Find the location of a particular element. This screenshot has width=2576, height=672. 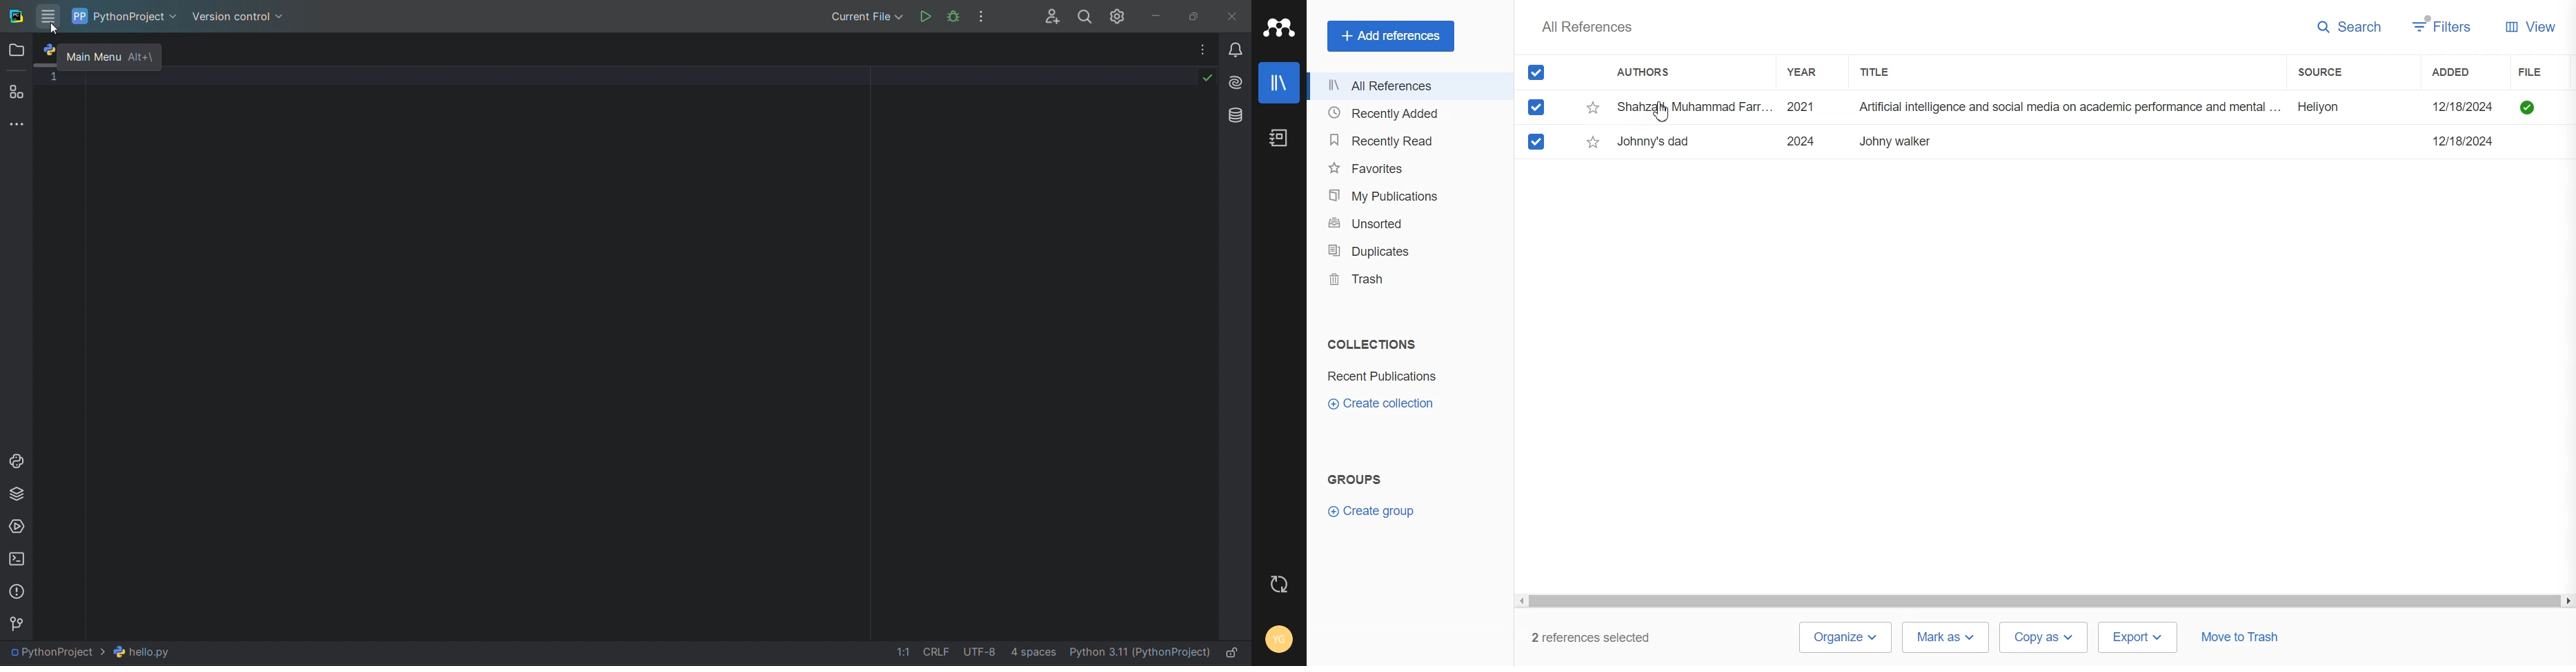

Copy as is located at coordinates (2045, 638).